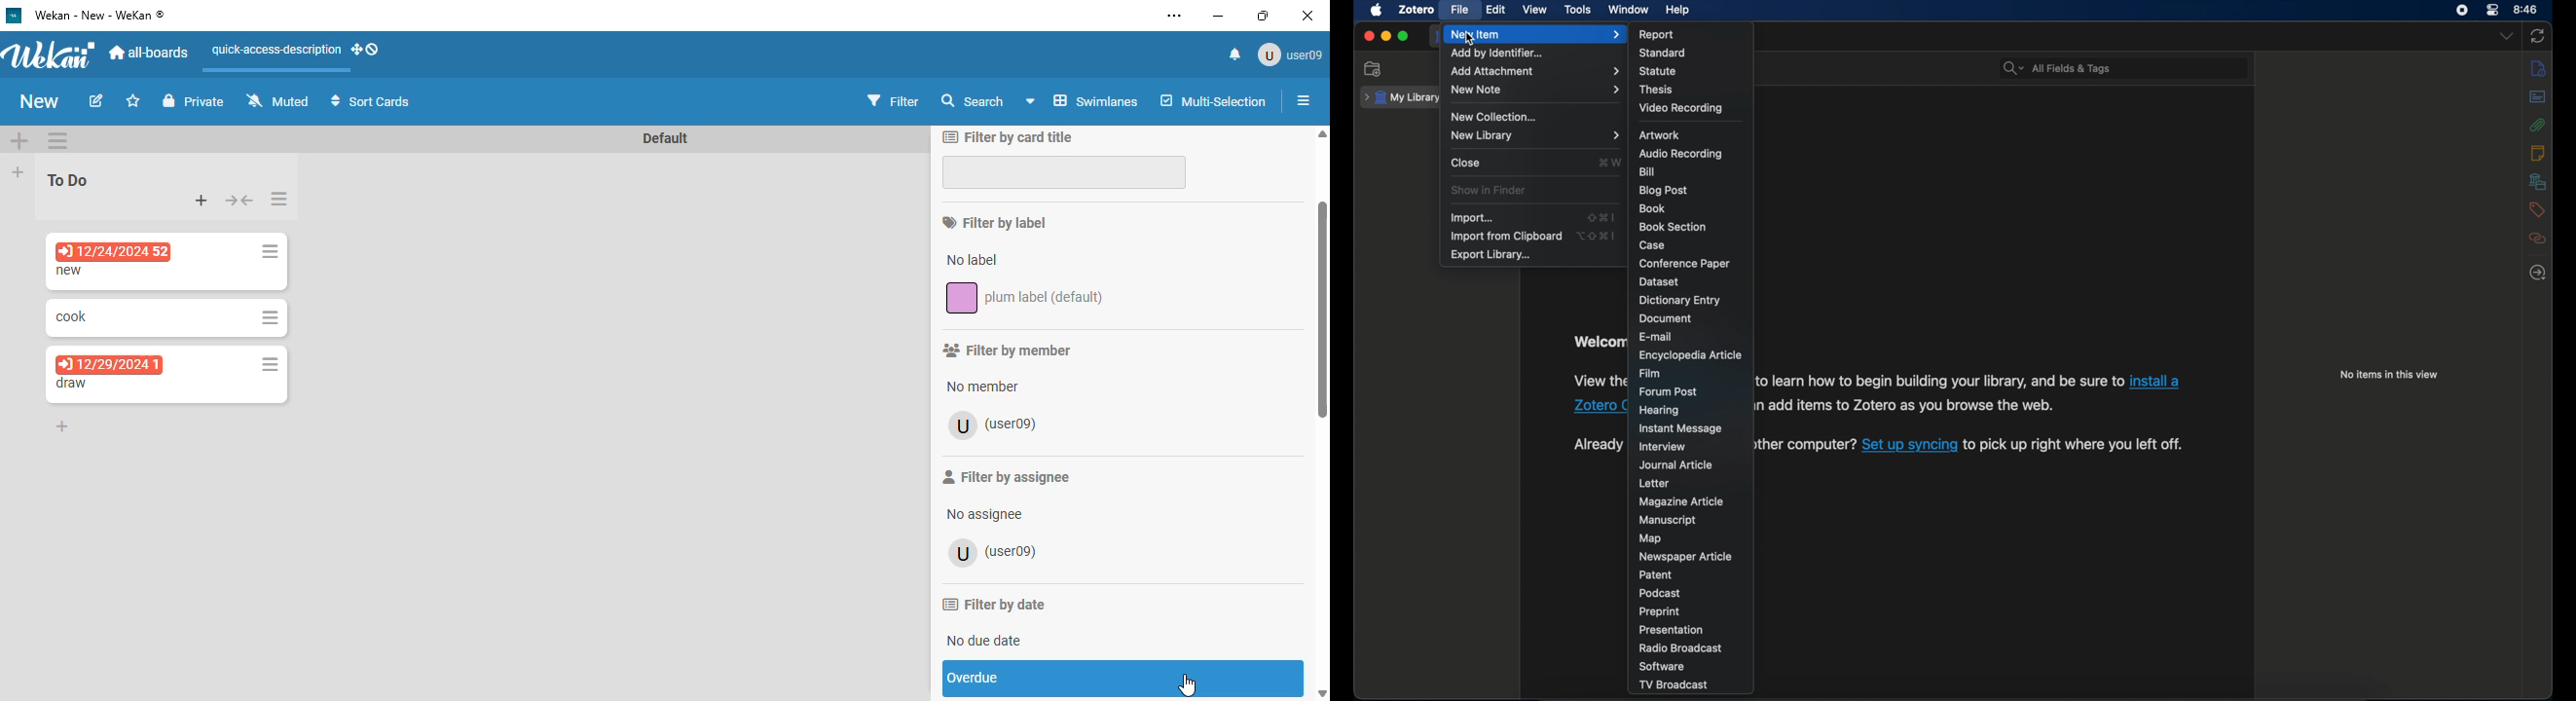 The image size is (2576, 728). I want to click on search bar input, so click(2139, 68).